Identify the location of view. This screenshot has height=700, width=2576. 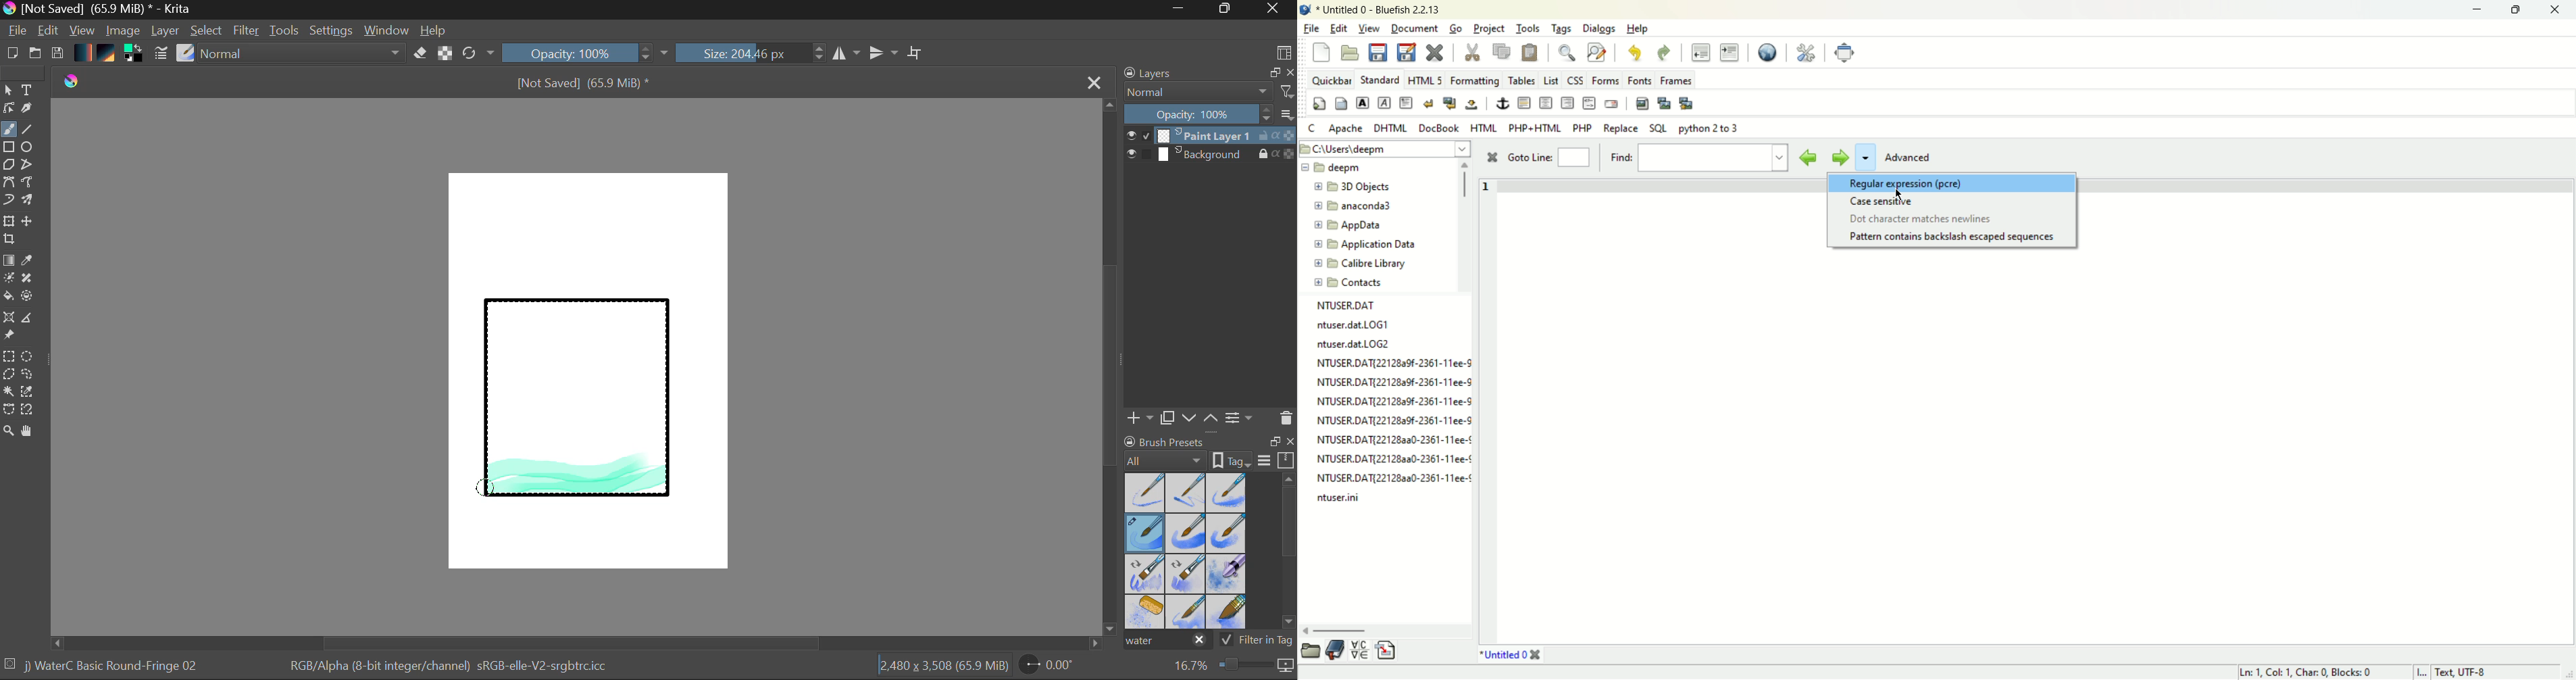
(1370, 29).